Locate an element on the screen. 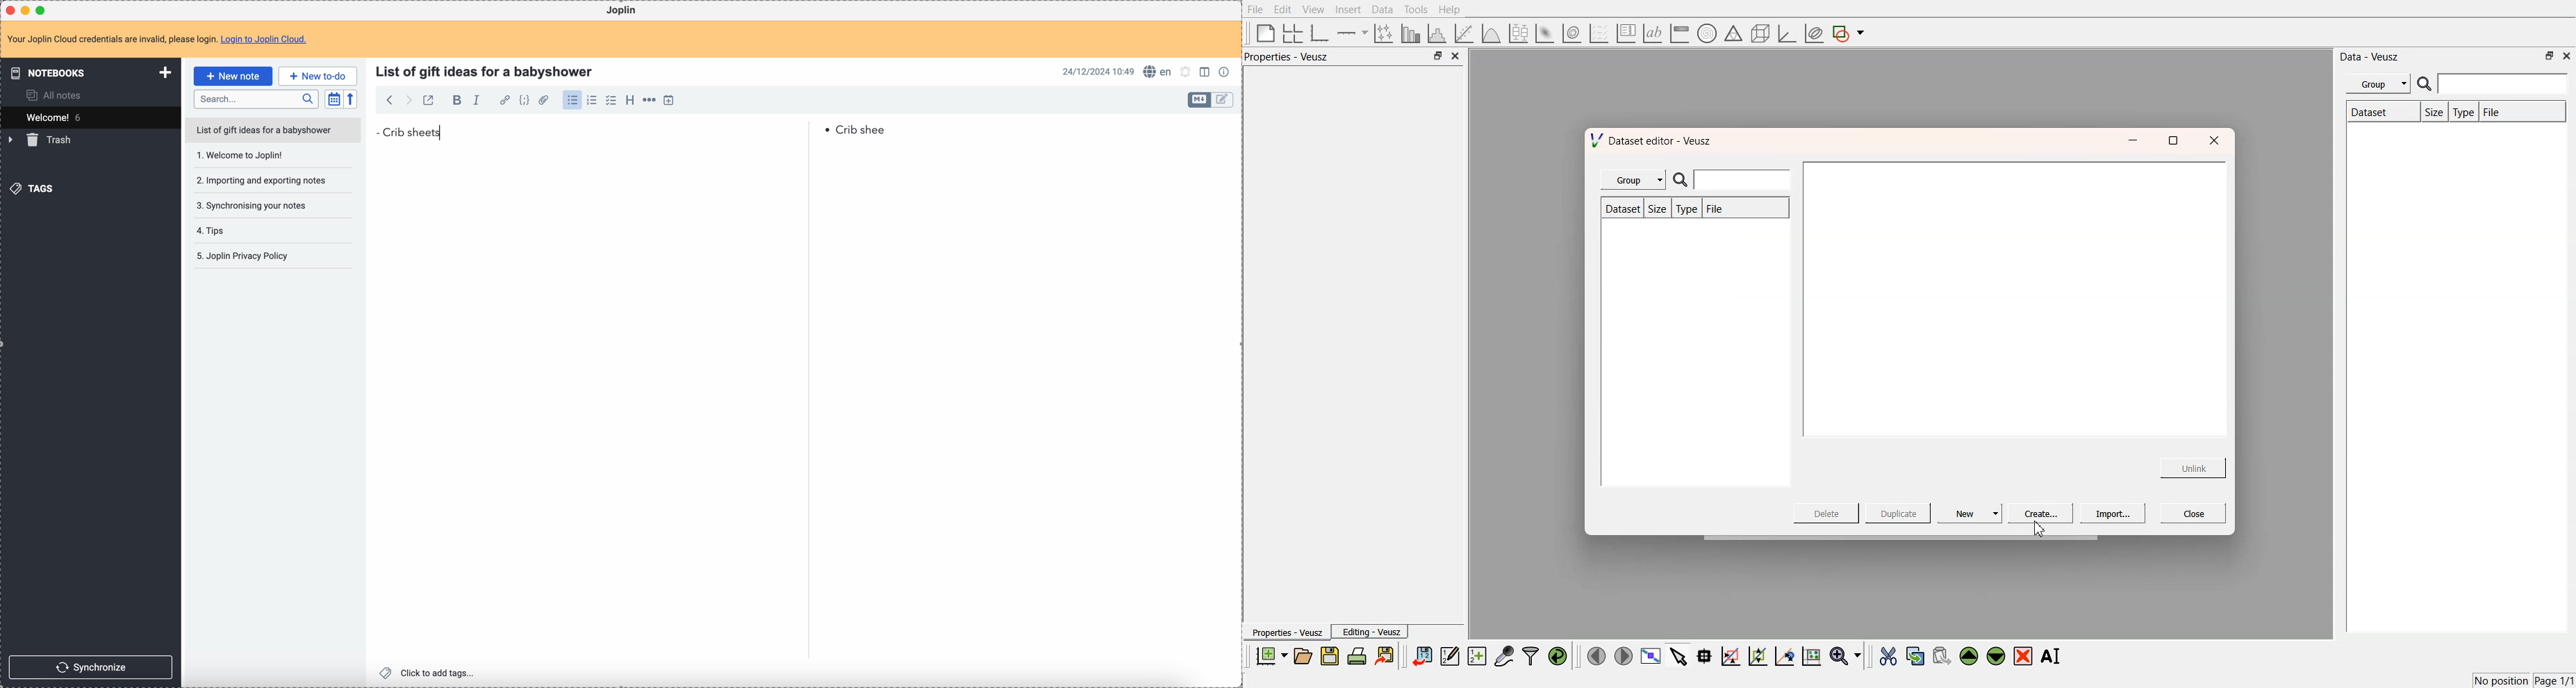 The image size is (2576, 700). insert time is located at coordinates (672, 100).